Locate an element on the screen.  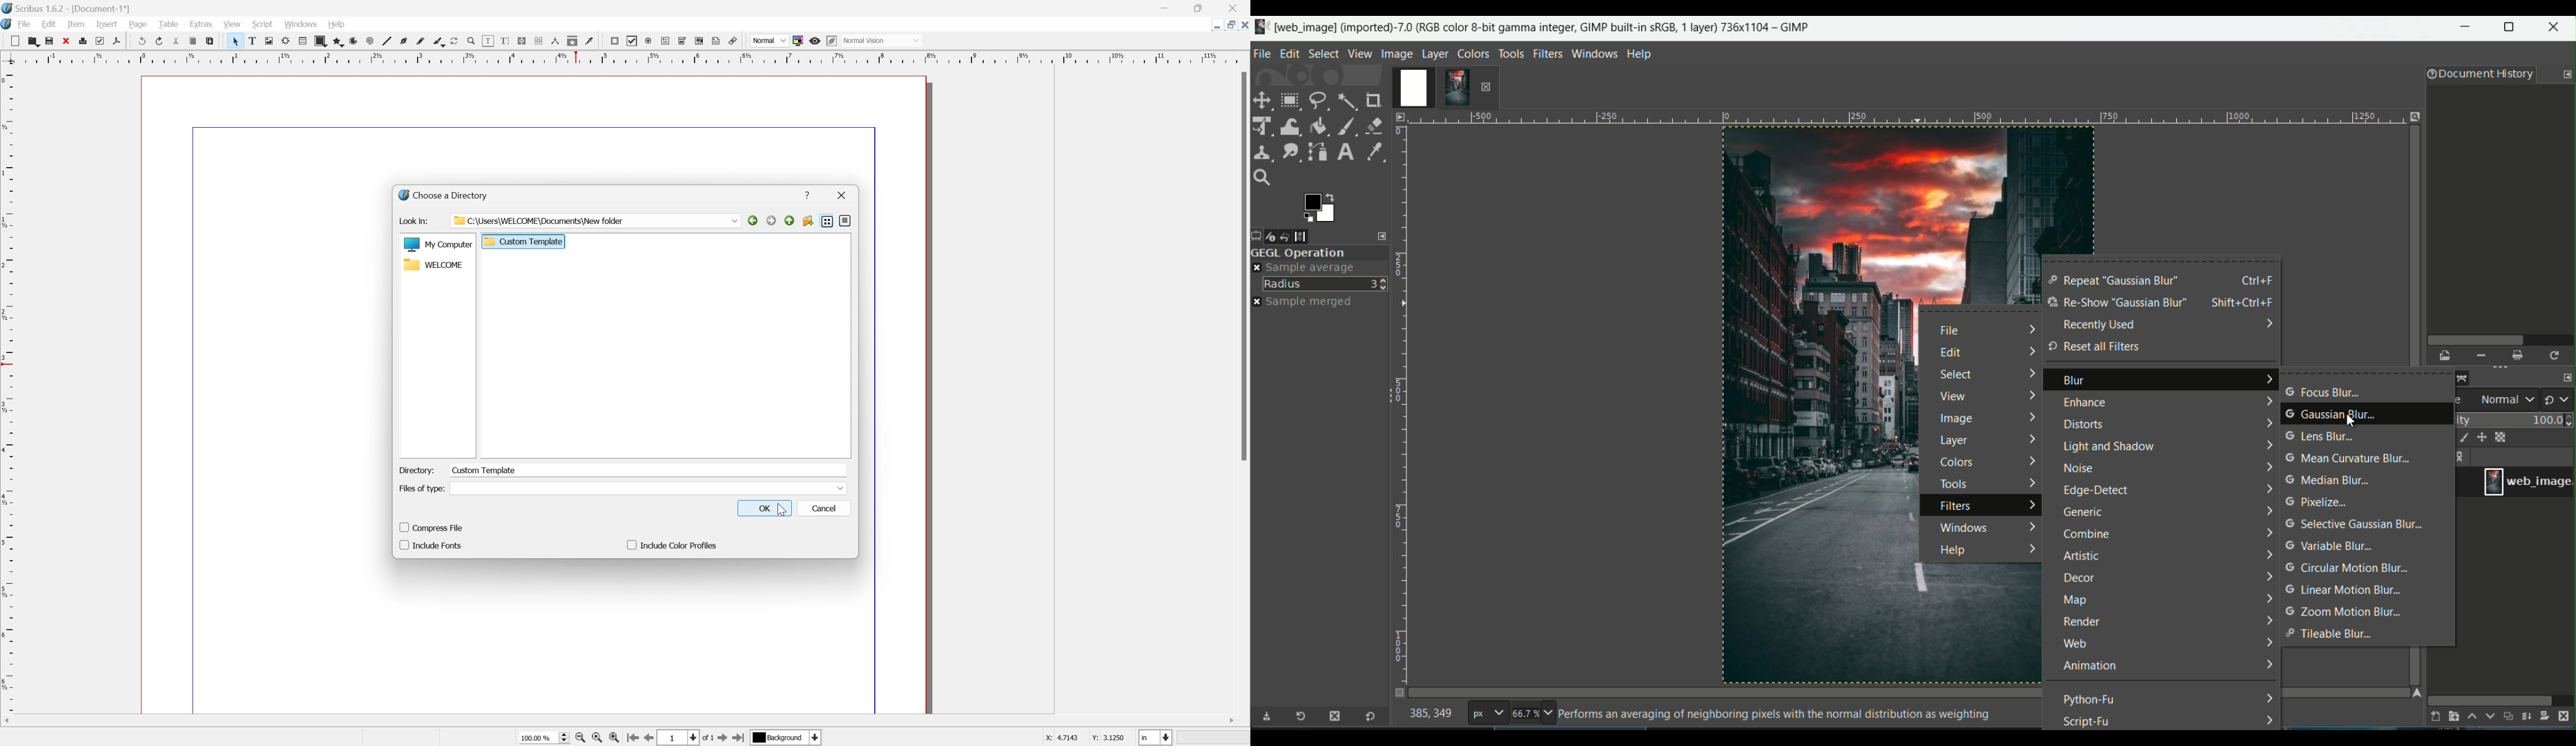
mode is located at coordinates (2497, 401).